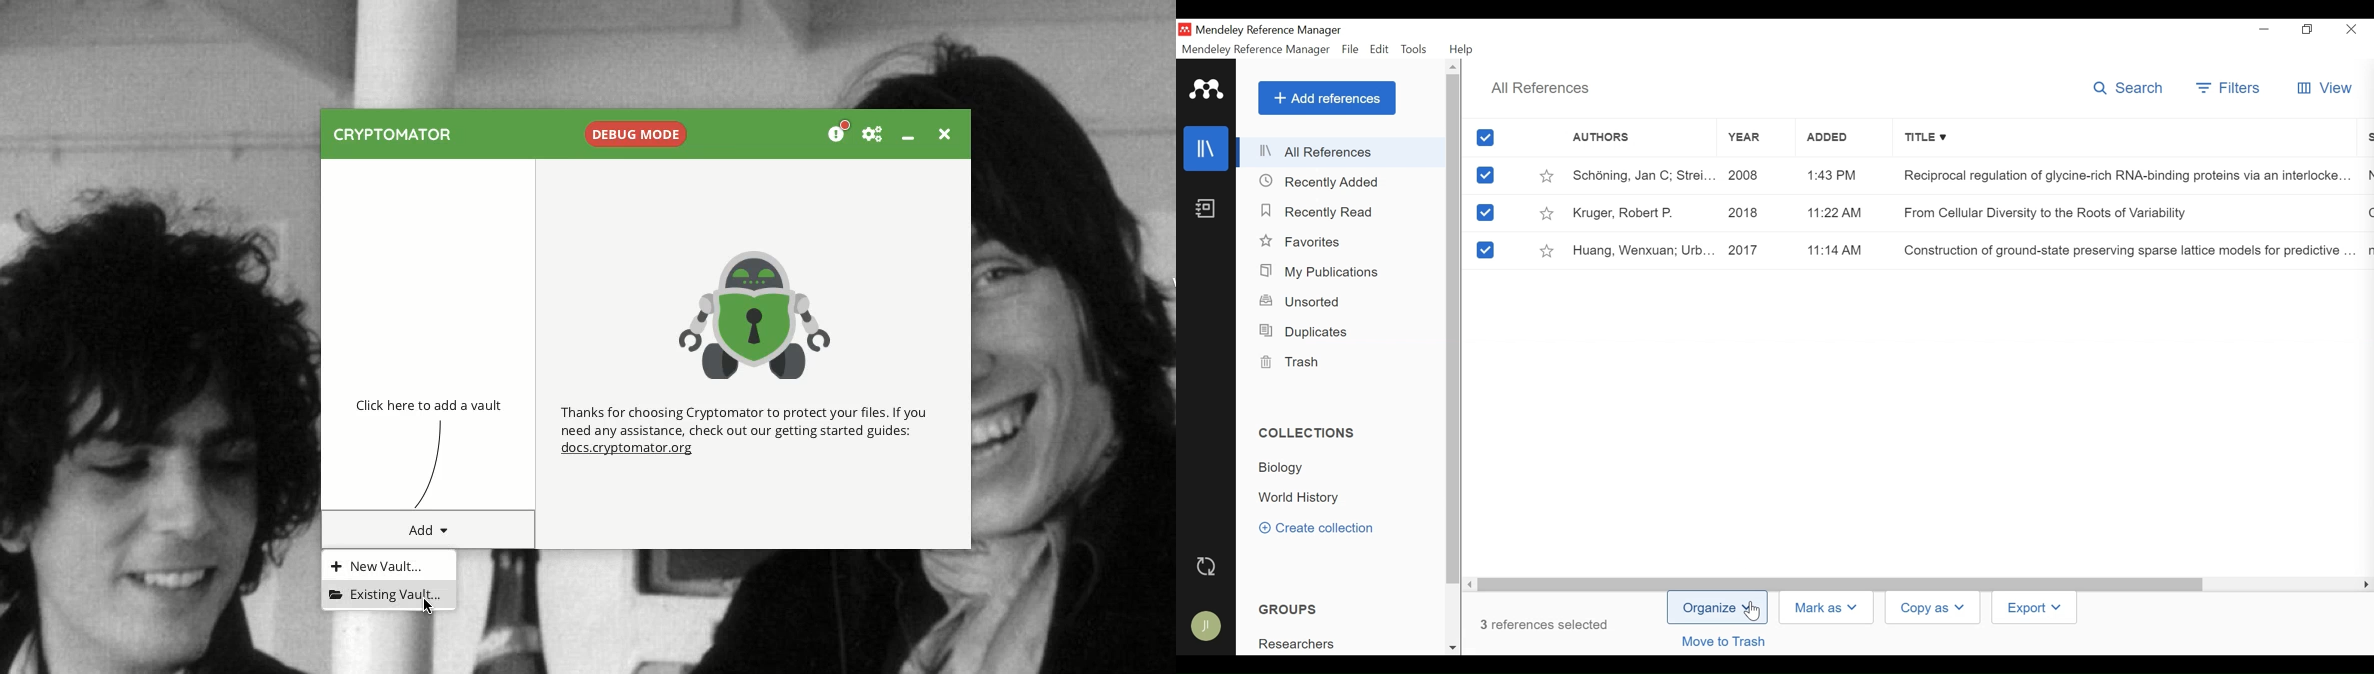  I want to click on Mark as, so click(1829, 607).